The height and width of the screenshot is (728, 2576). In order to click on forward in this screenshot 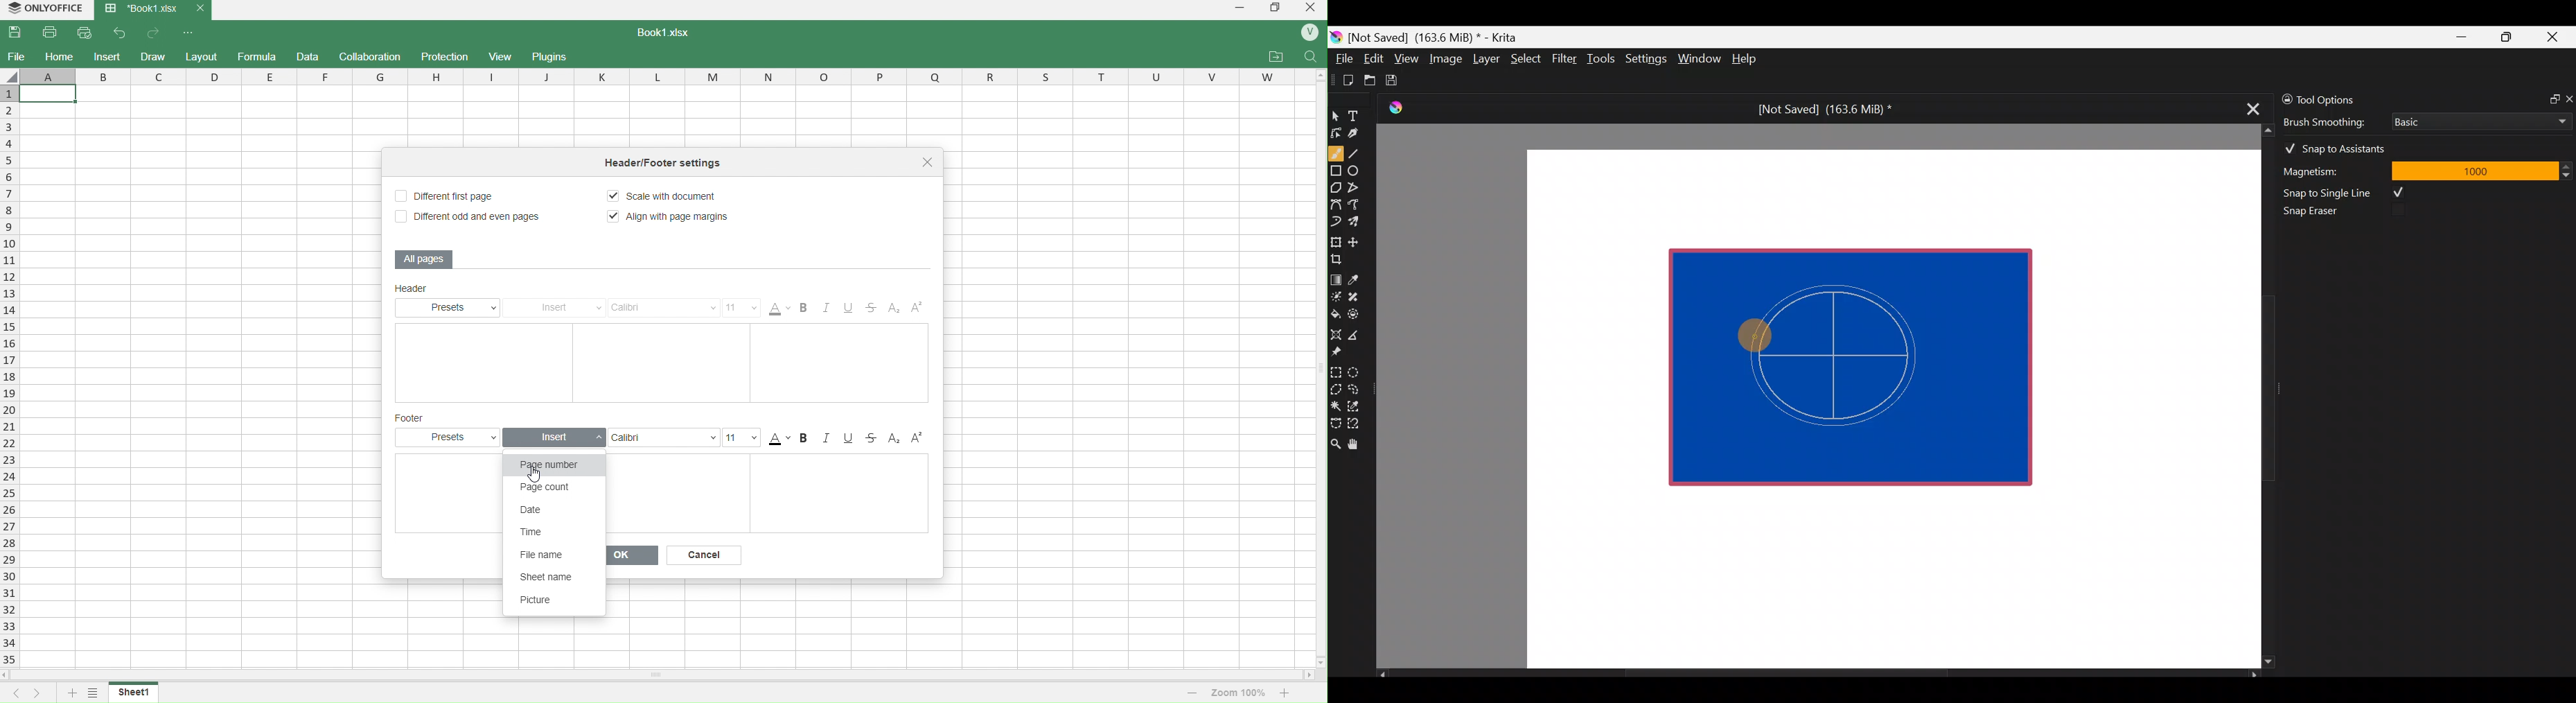, I will do `click(155, 33)`.